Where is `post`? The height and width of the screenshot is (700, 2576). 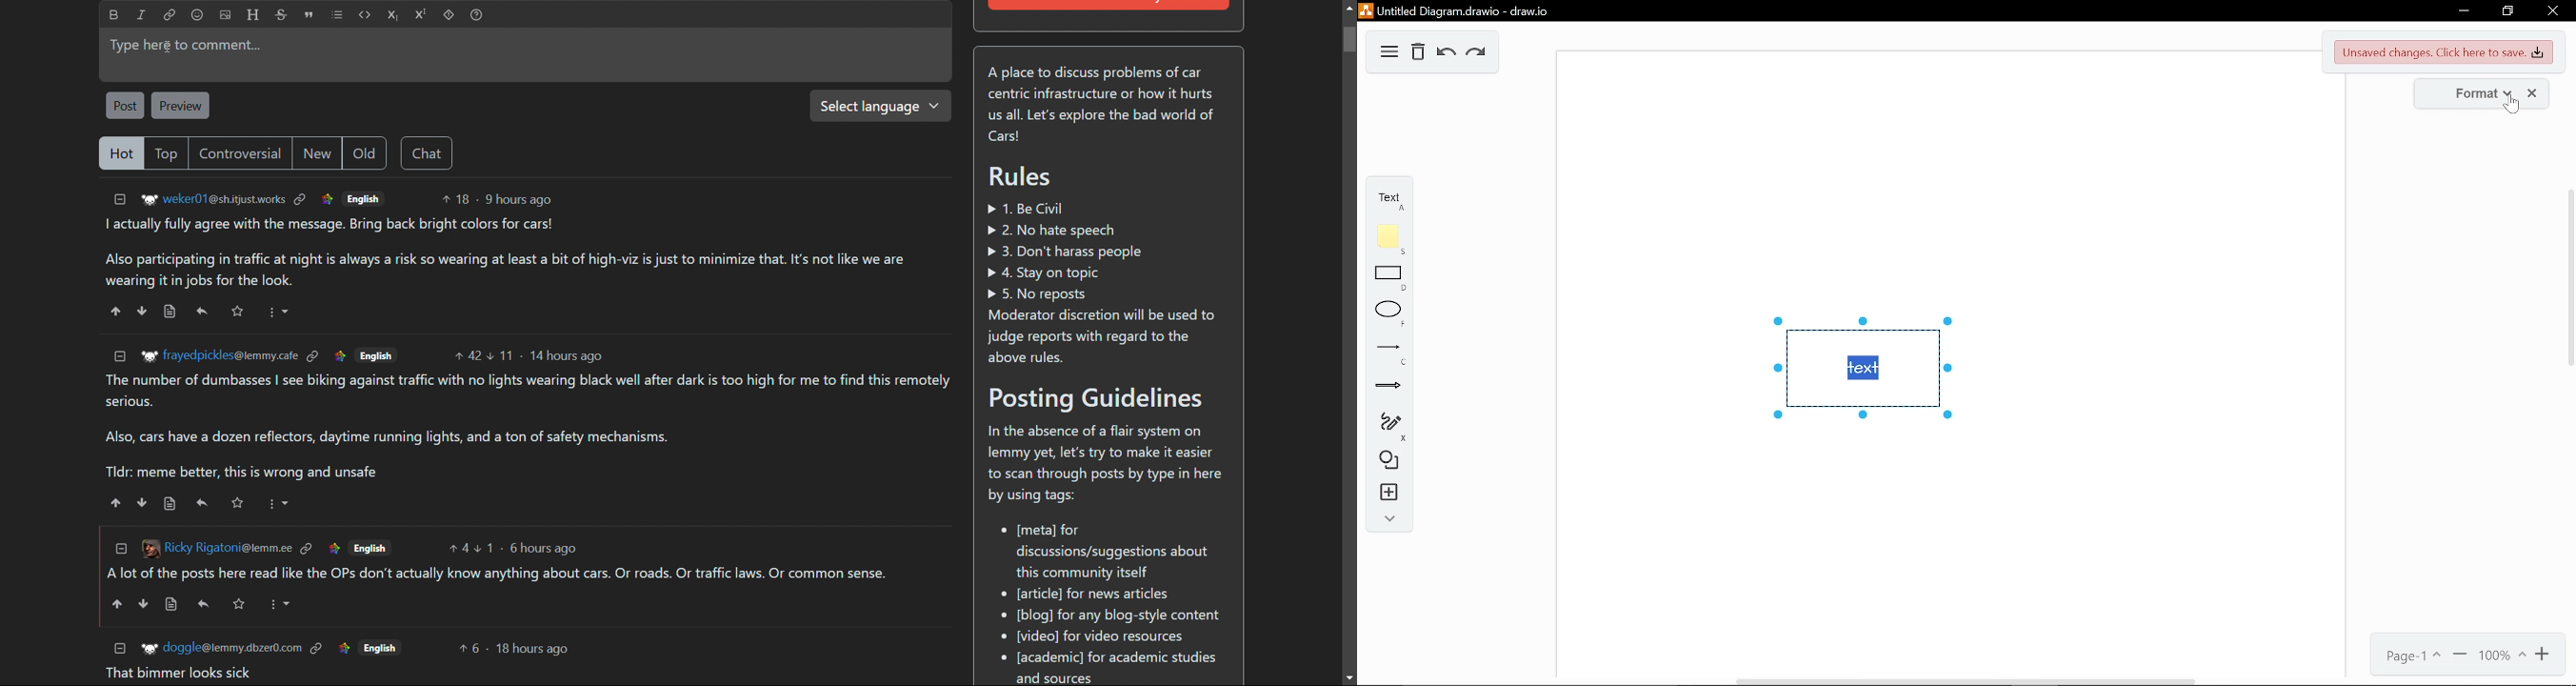
post is located at coordinates (125, 106).